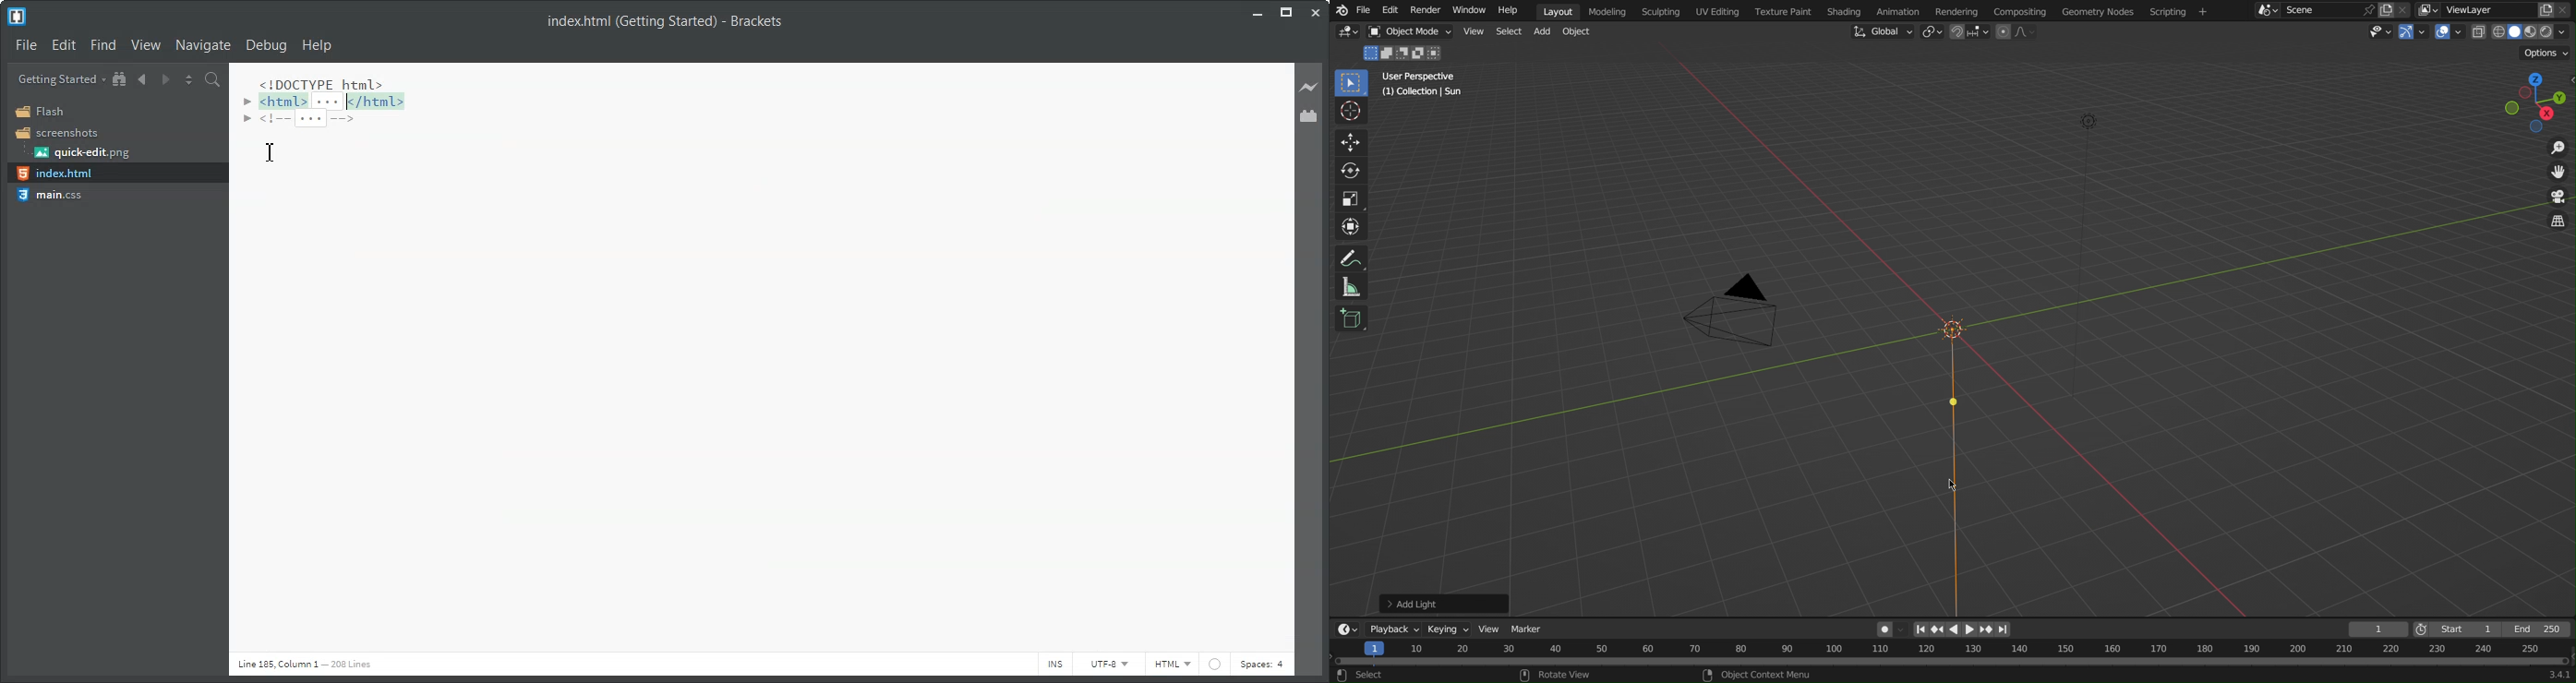  Describe the element at coordinates (1340, 11) in the screenshot. I see `Logo` at that location.